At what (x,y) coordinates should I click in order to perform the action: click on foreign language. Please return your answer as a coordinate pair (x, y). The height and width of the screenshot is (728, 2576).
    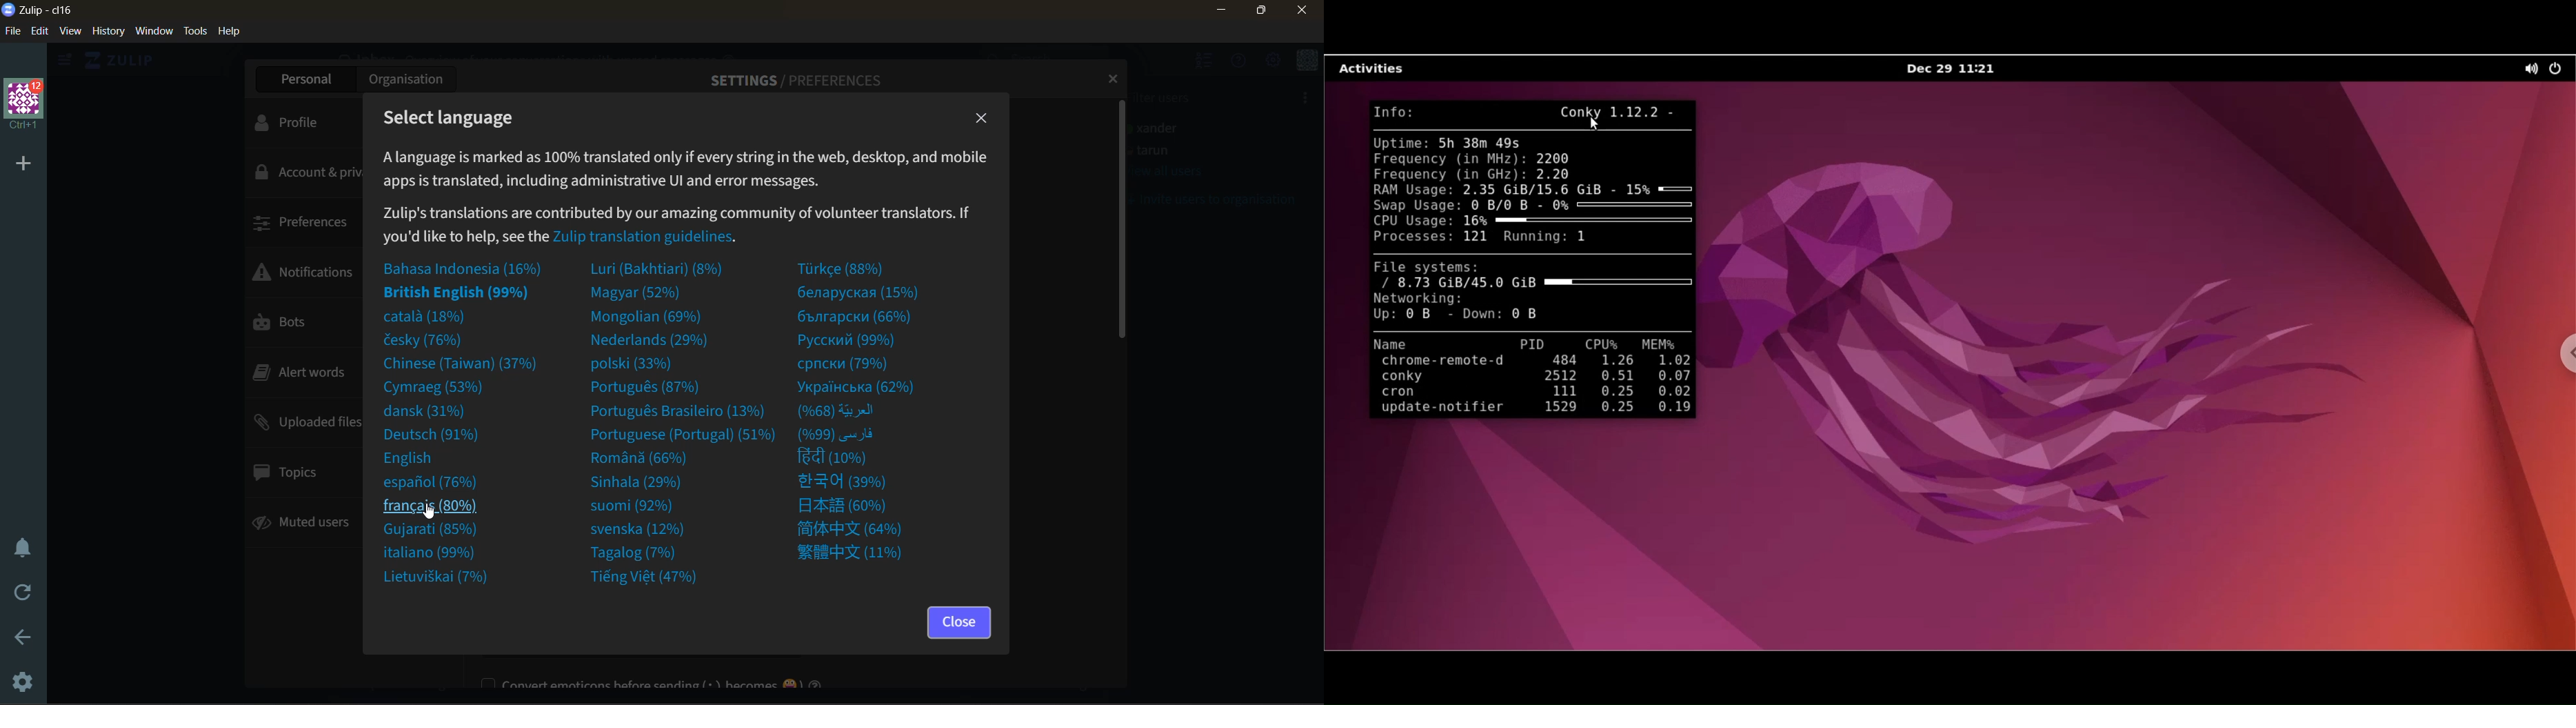
    Looking at the image, I should click on (856, 341).